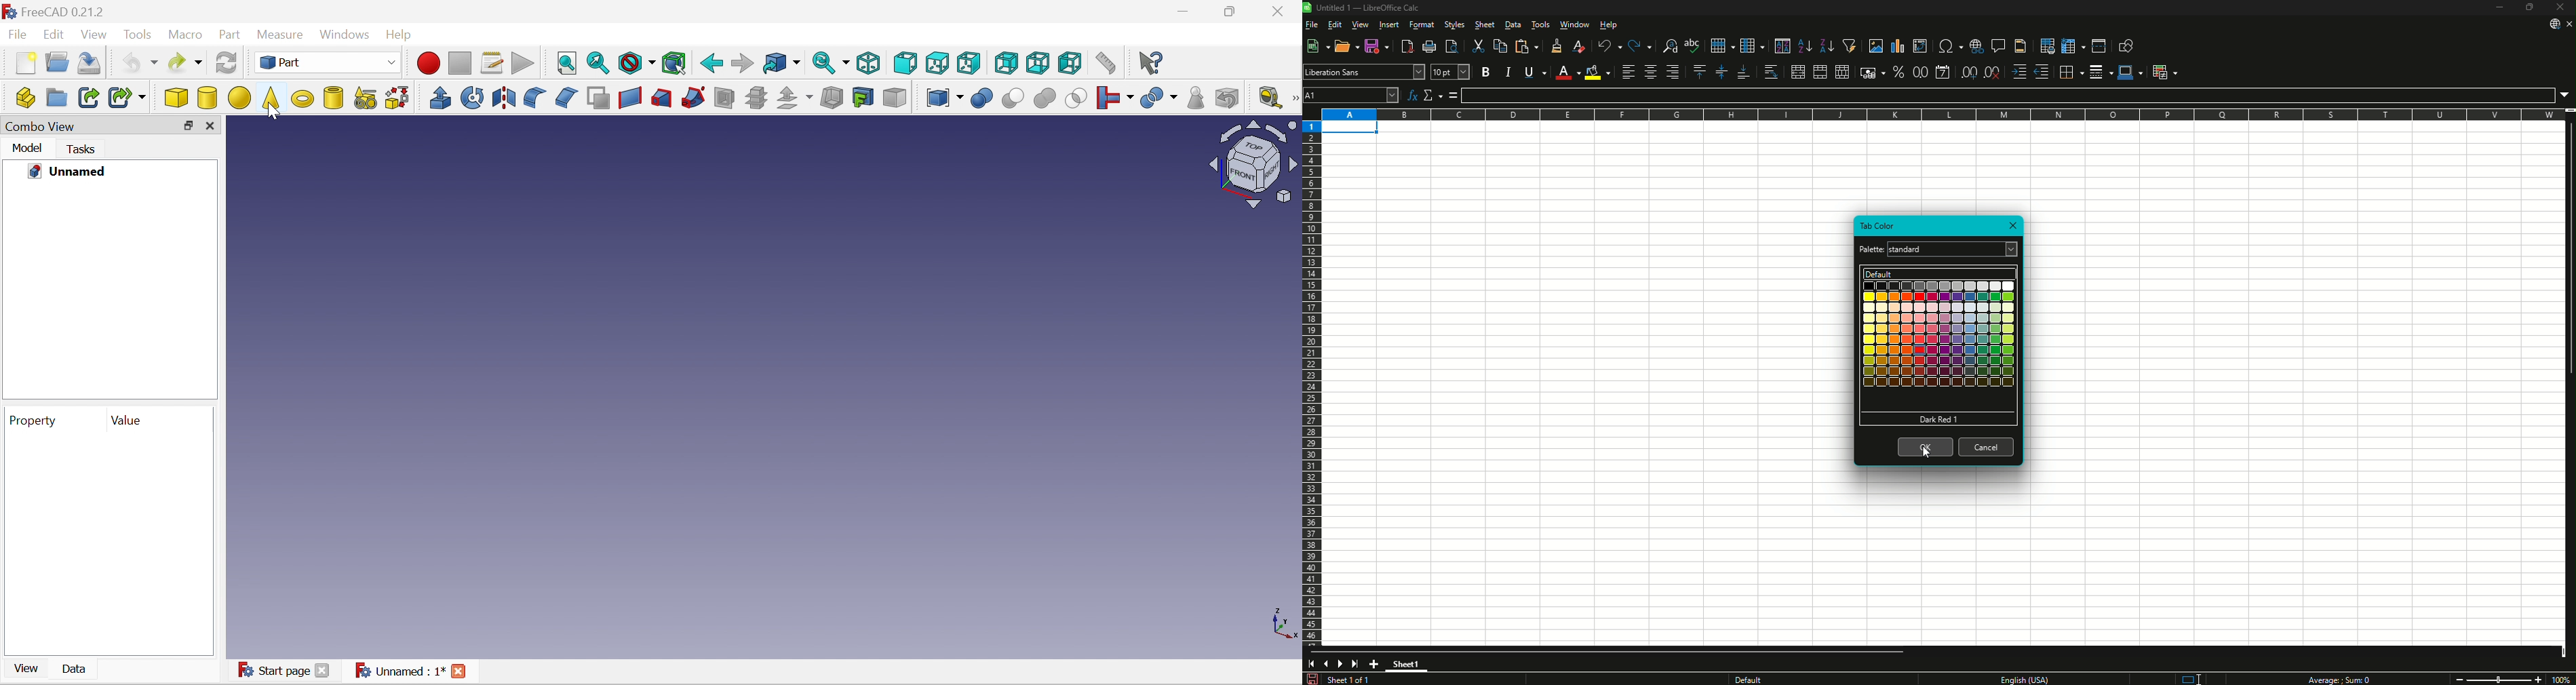 Image resolution: width=2576 pixels, height=700 pixels. I want to click on Cut, so click(1013, 99).